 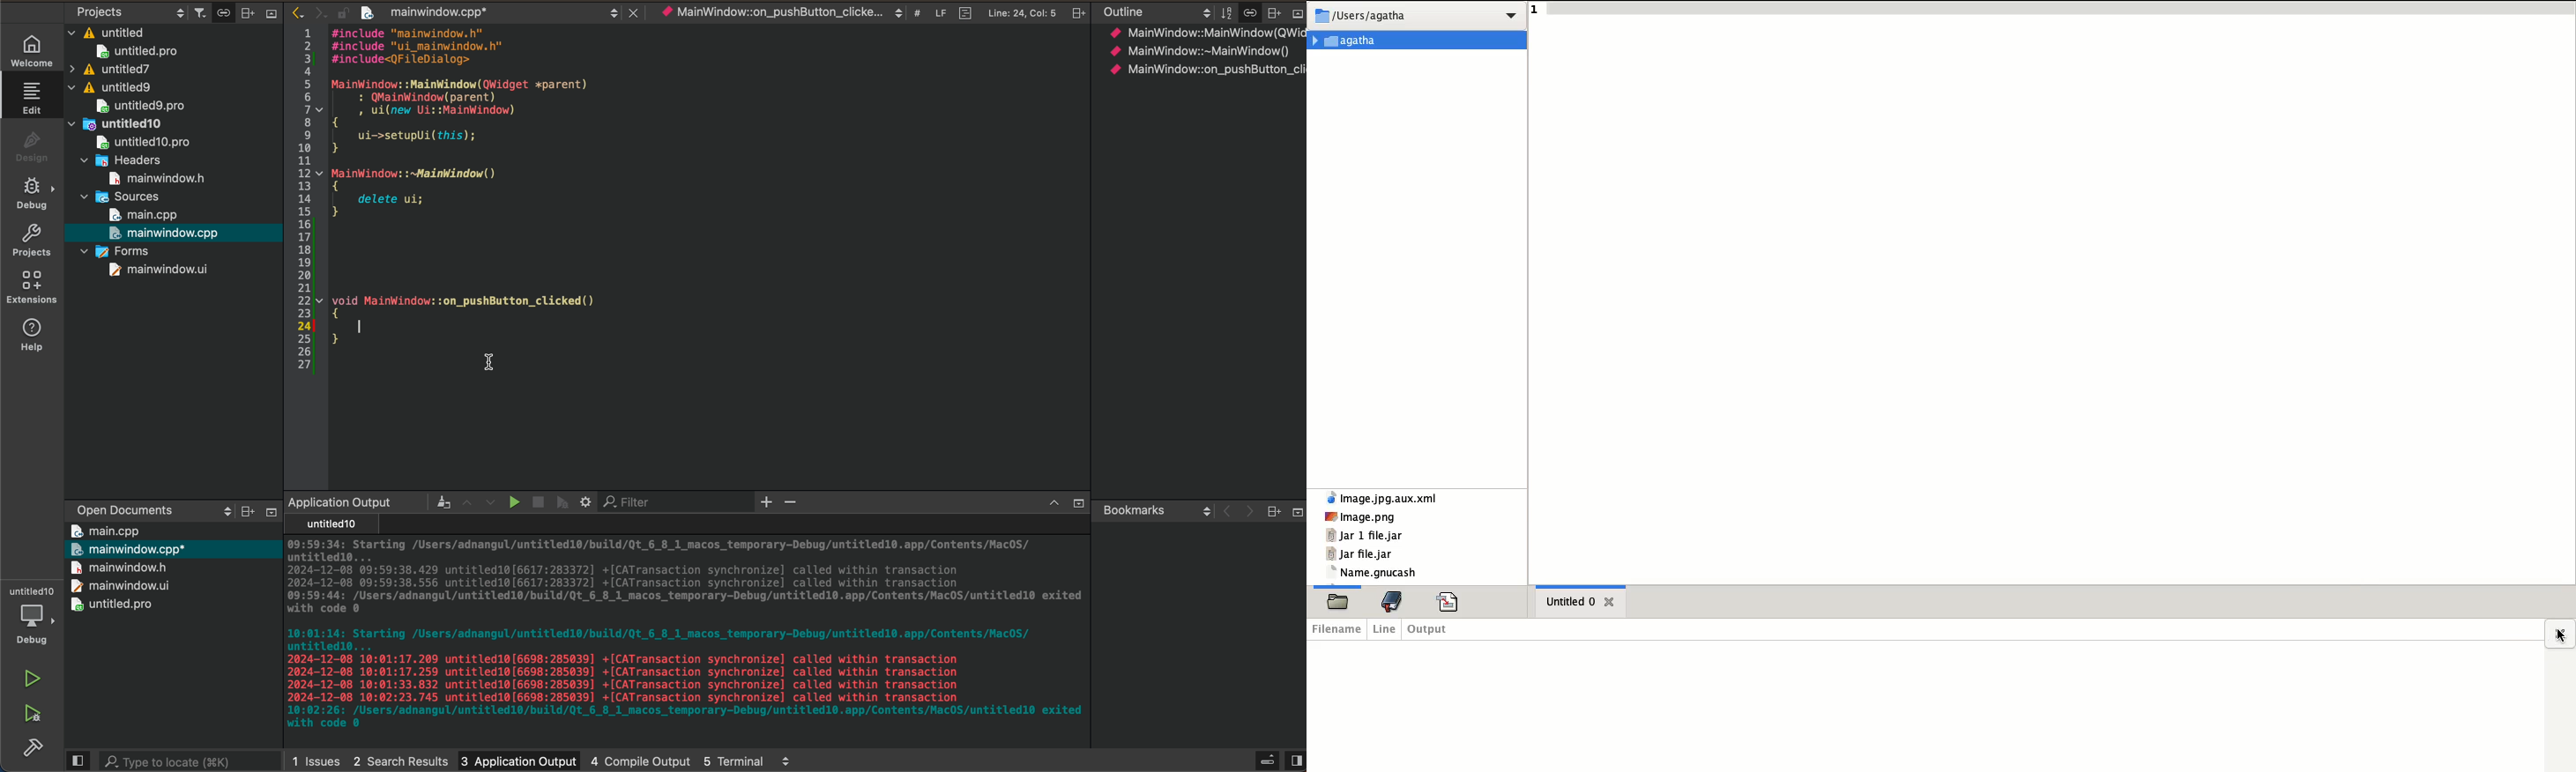 I want to click on , so click(x=243, y=512).